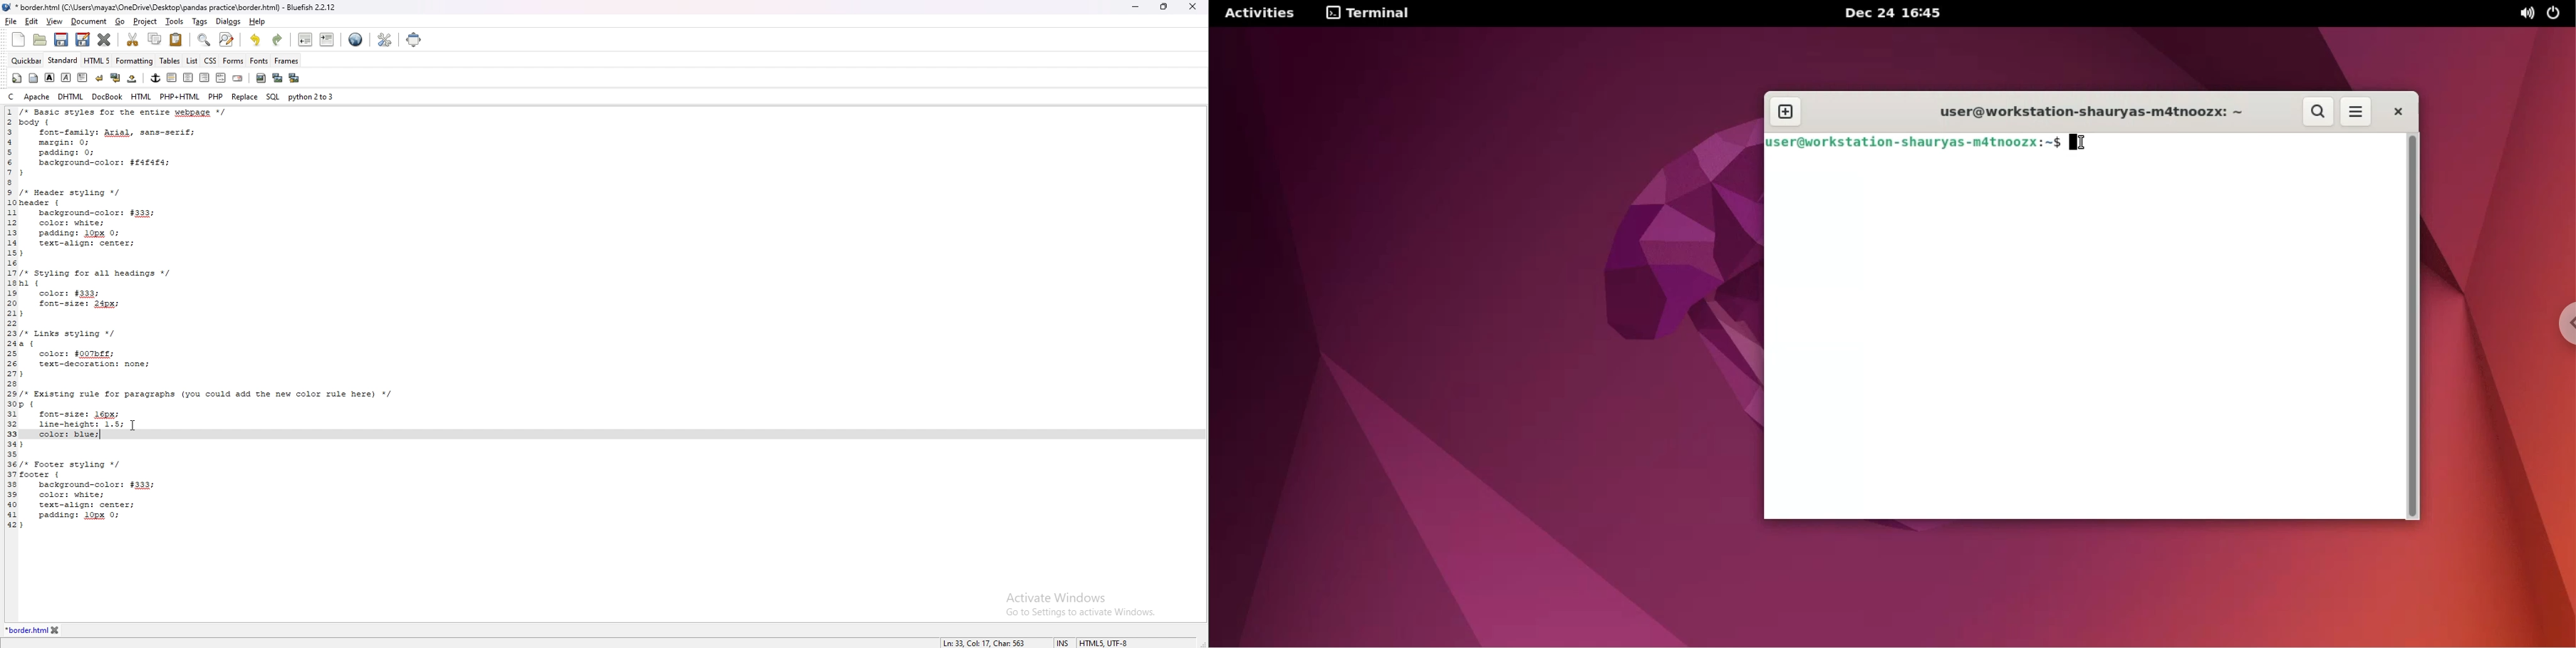 The height and width of the screenshot is (672, 2576). What do you see at coordinates (256, 40) in the screenshot?
I see `undo` at bounding box center [256, 40].